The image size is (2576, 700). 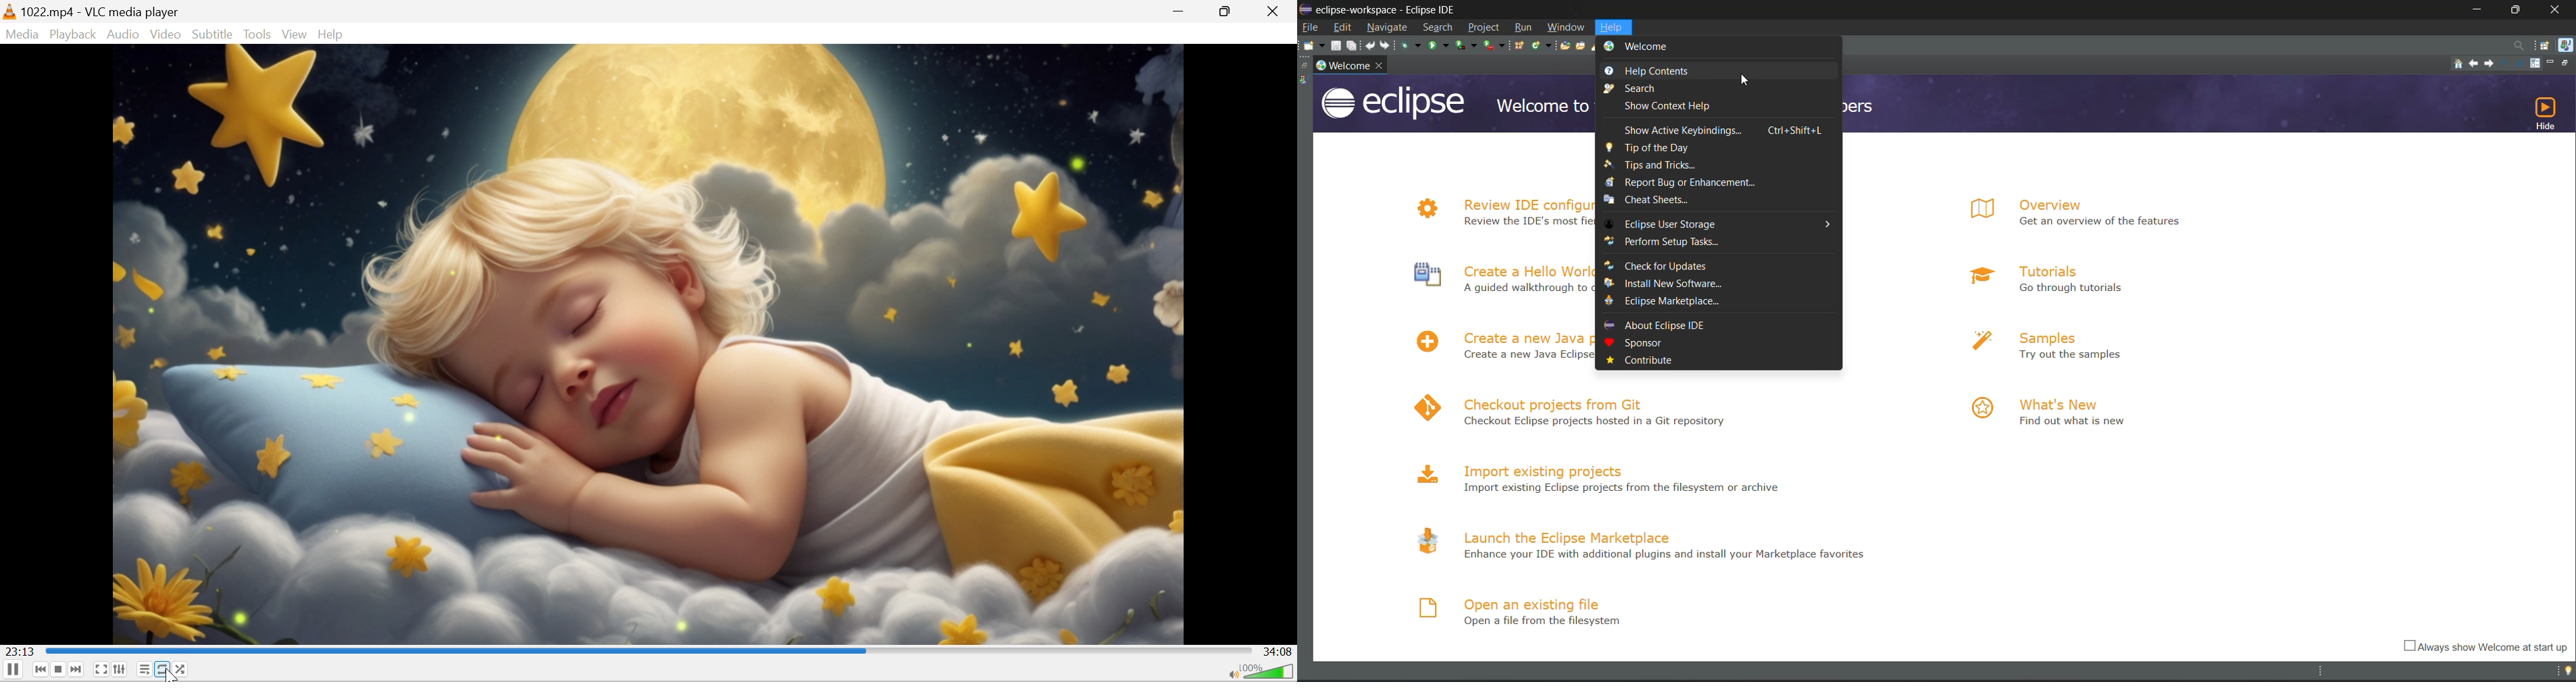 What do you see at coordinates (1438, 45) in the screenshot?
I see `run` at bounding box center [1438, 45].